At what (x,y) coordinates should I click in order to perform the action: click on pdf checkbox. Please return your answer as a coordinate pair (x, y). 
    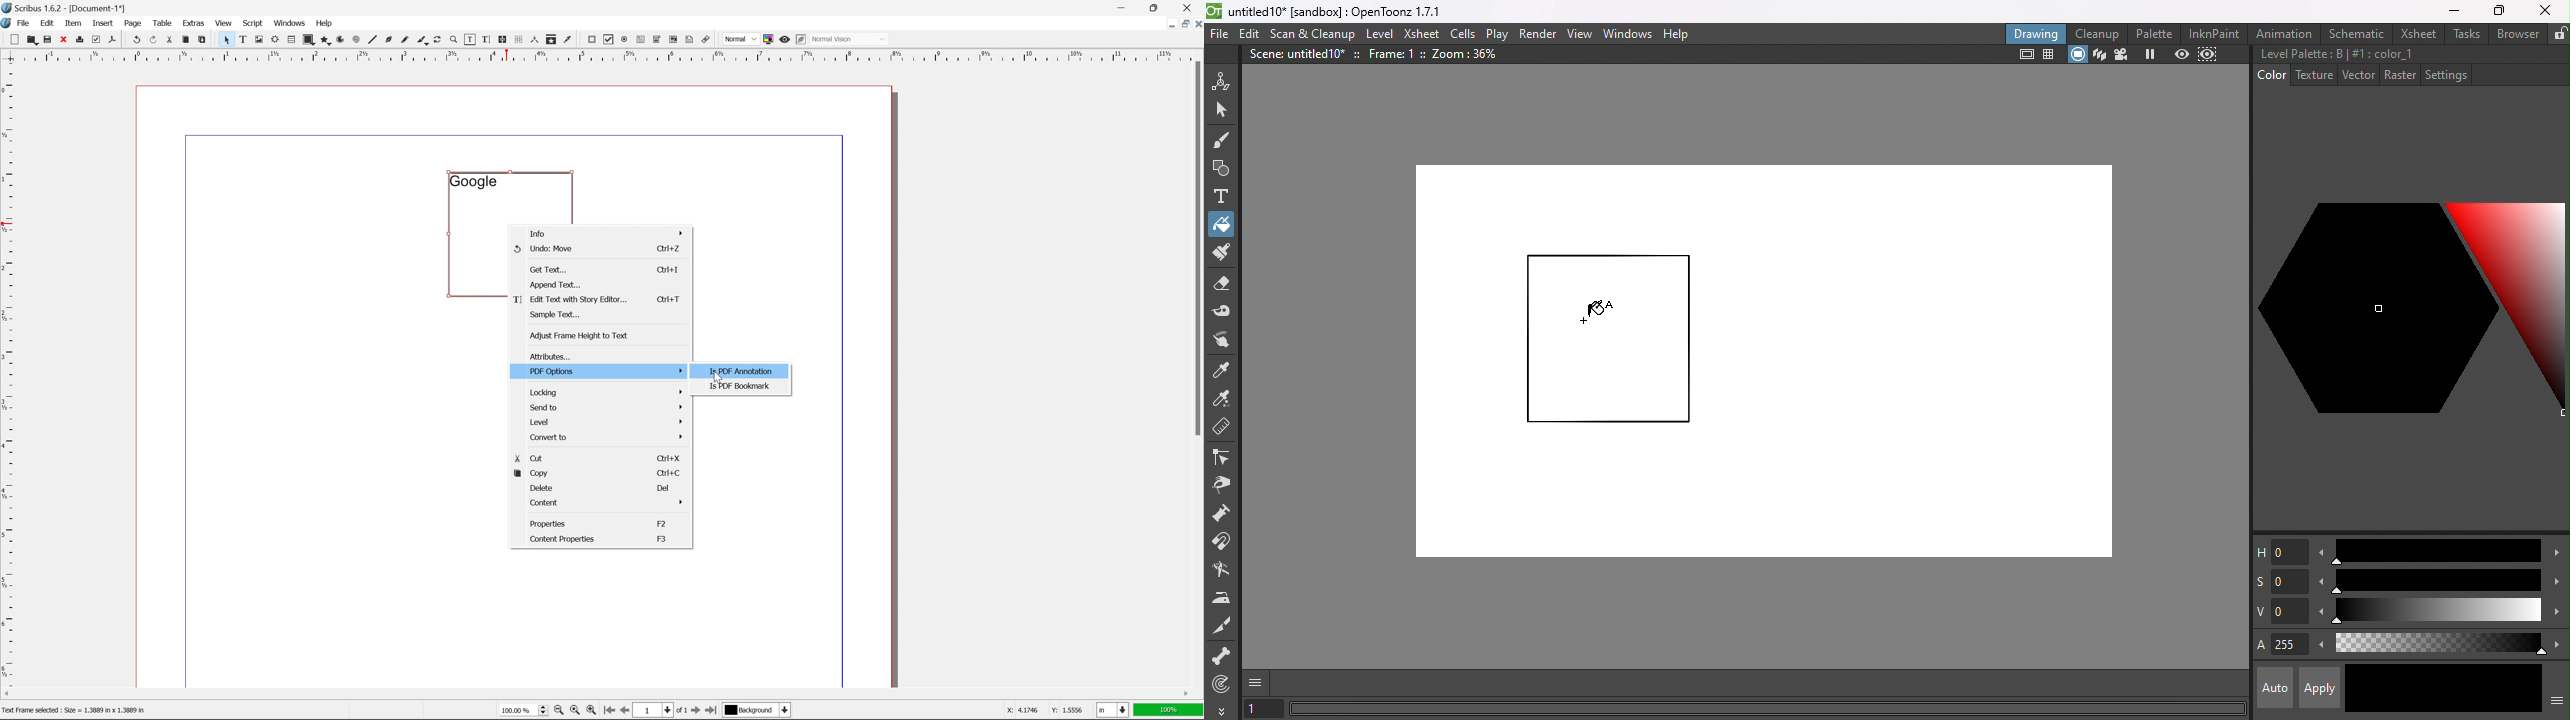
    Looking at the image, I should click on (607, 40).